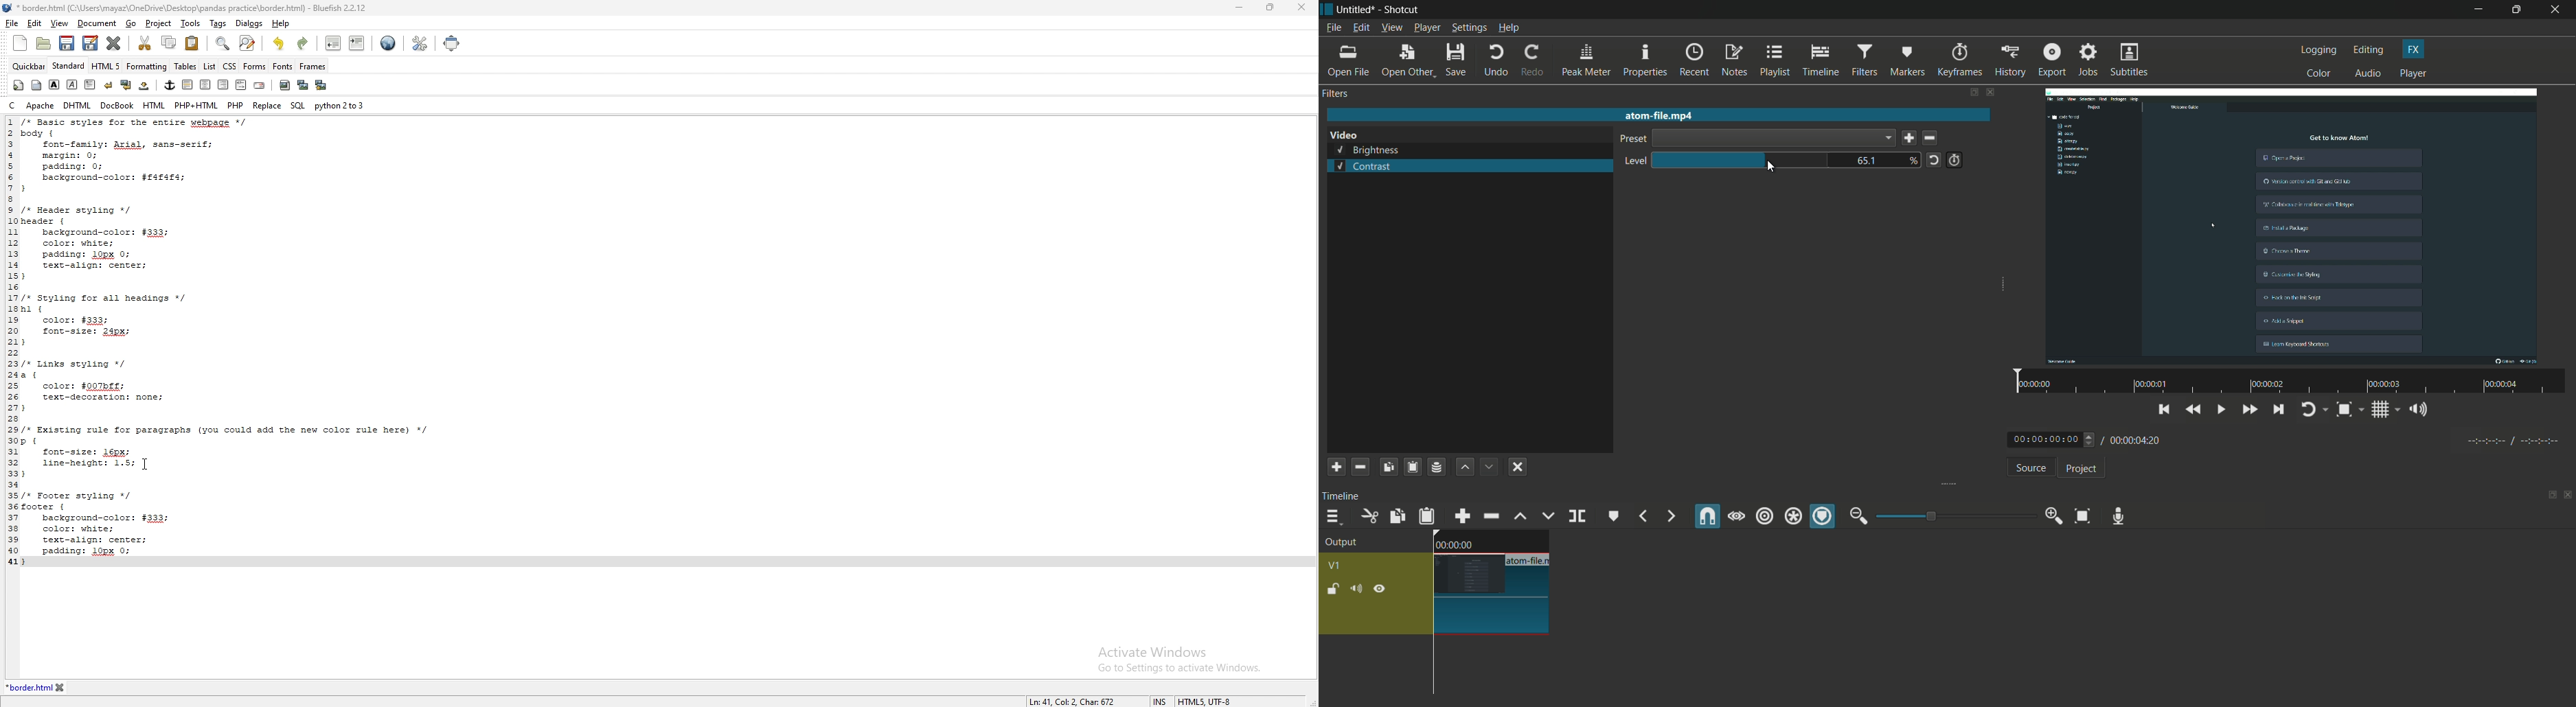  Describe the element at coordinates (132, 24) in the screenshot. I see `go` at that location.